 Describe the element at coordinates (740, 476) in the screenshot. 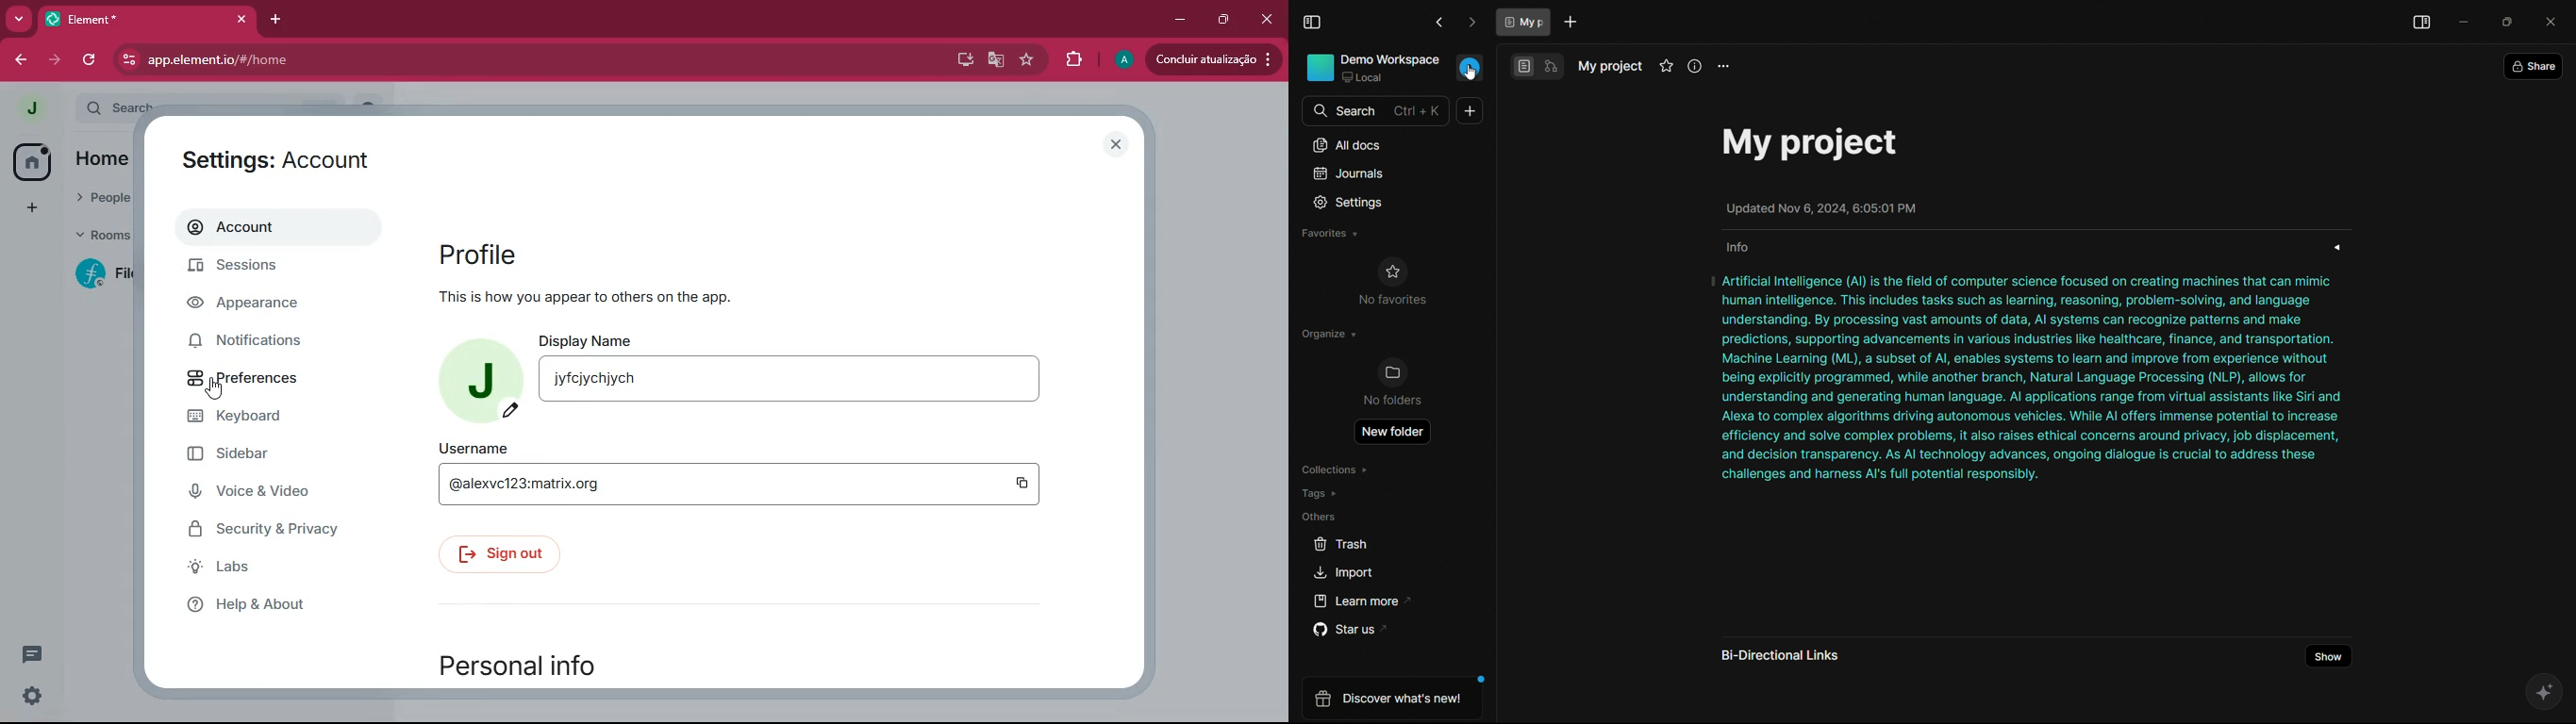

I see `username @alexvc123:matrix.org` at that location.